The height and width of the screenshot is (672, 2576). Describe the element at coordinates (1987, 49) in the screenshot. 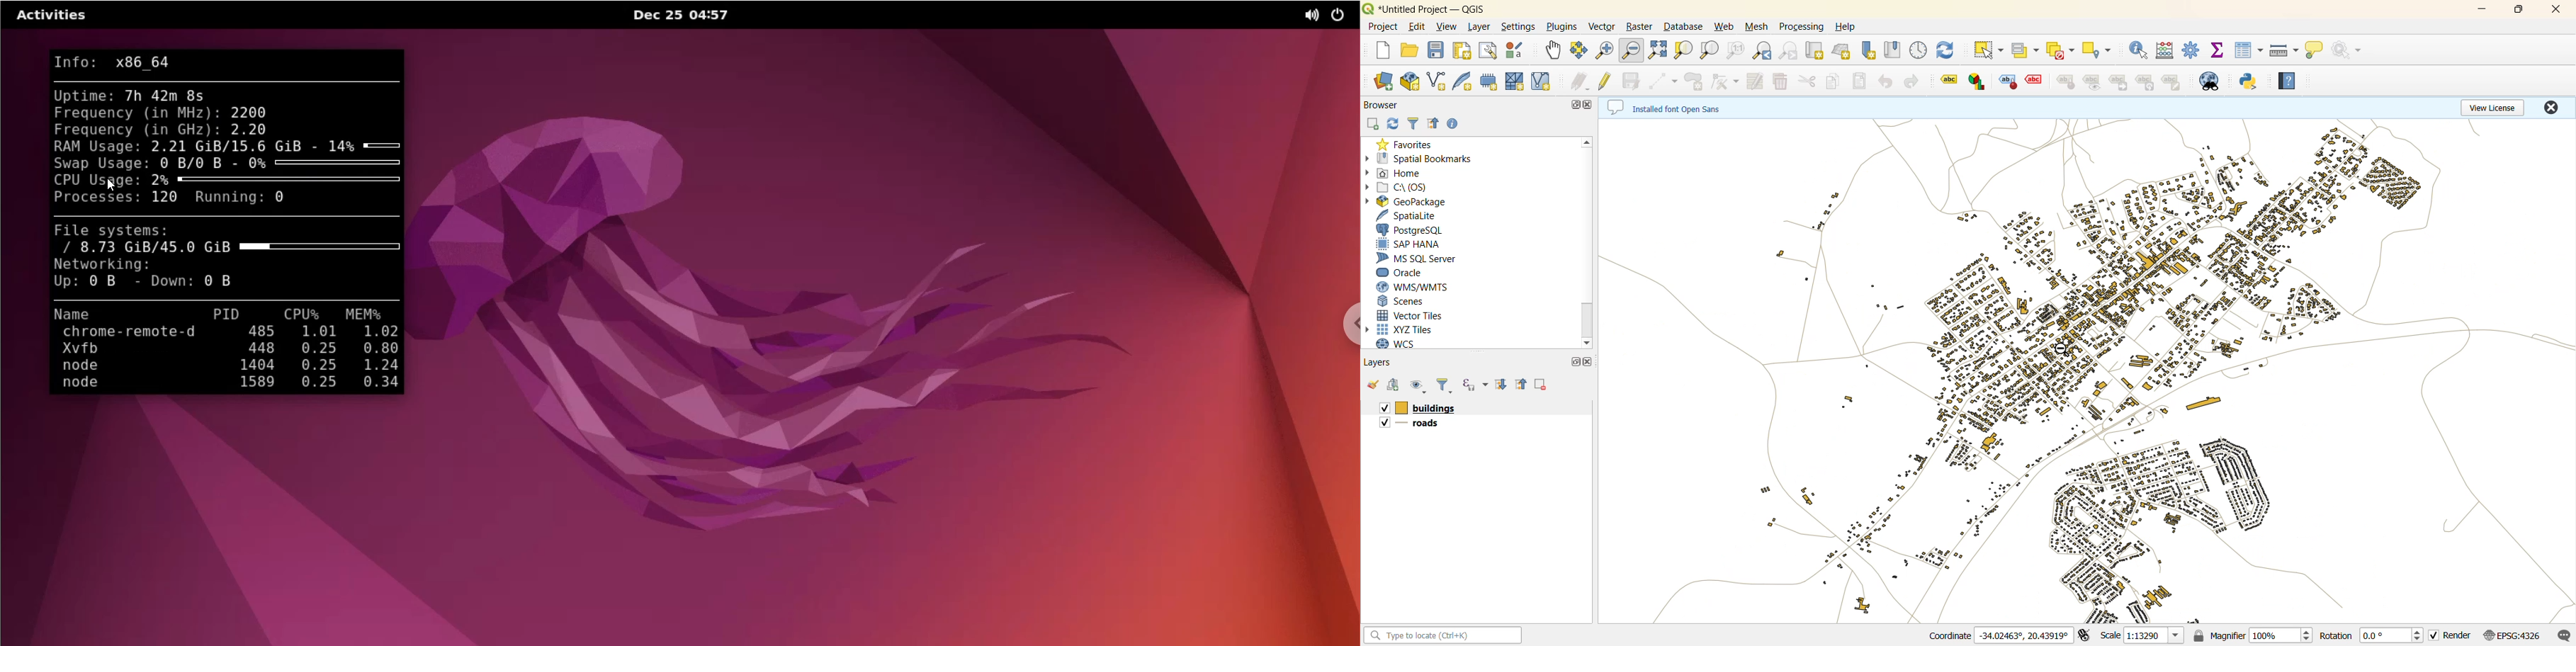

I see `select` at that location.